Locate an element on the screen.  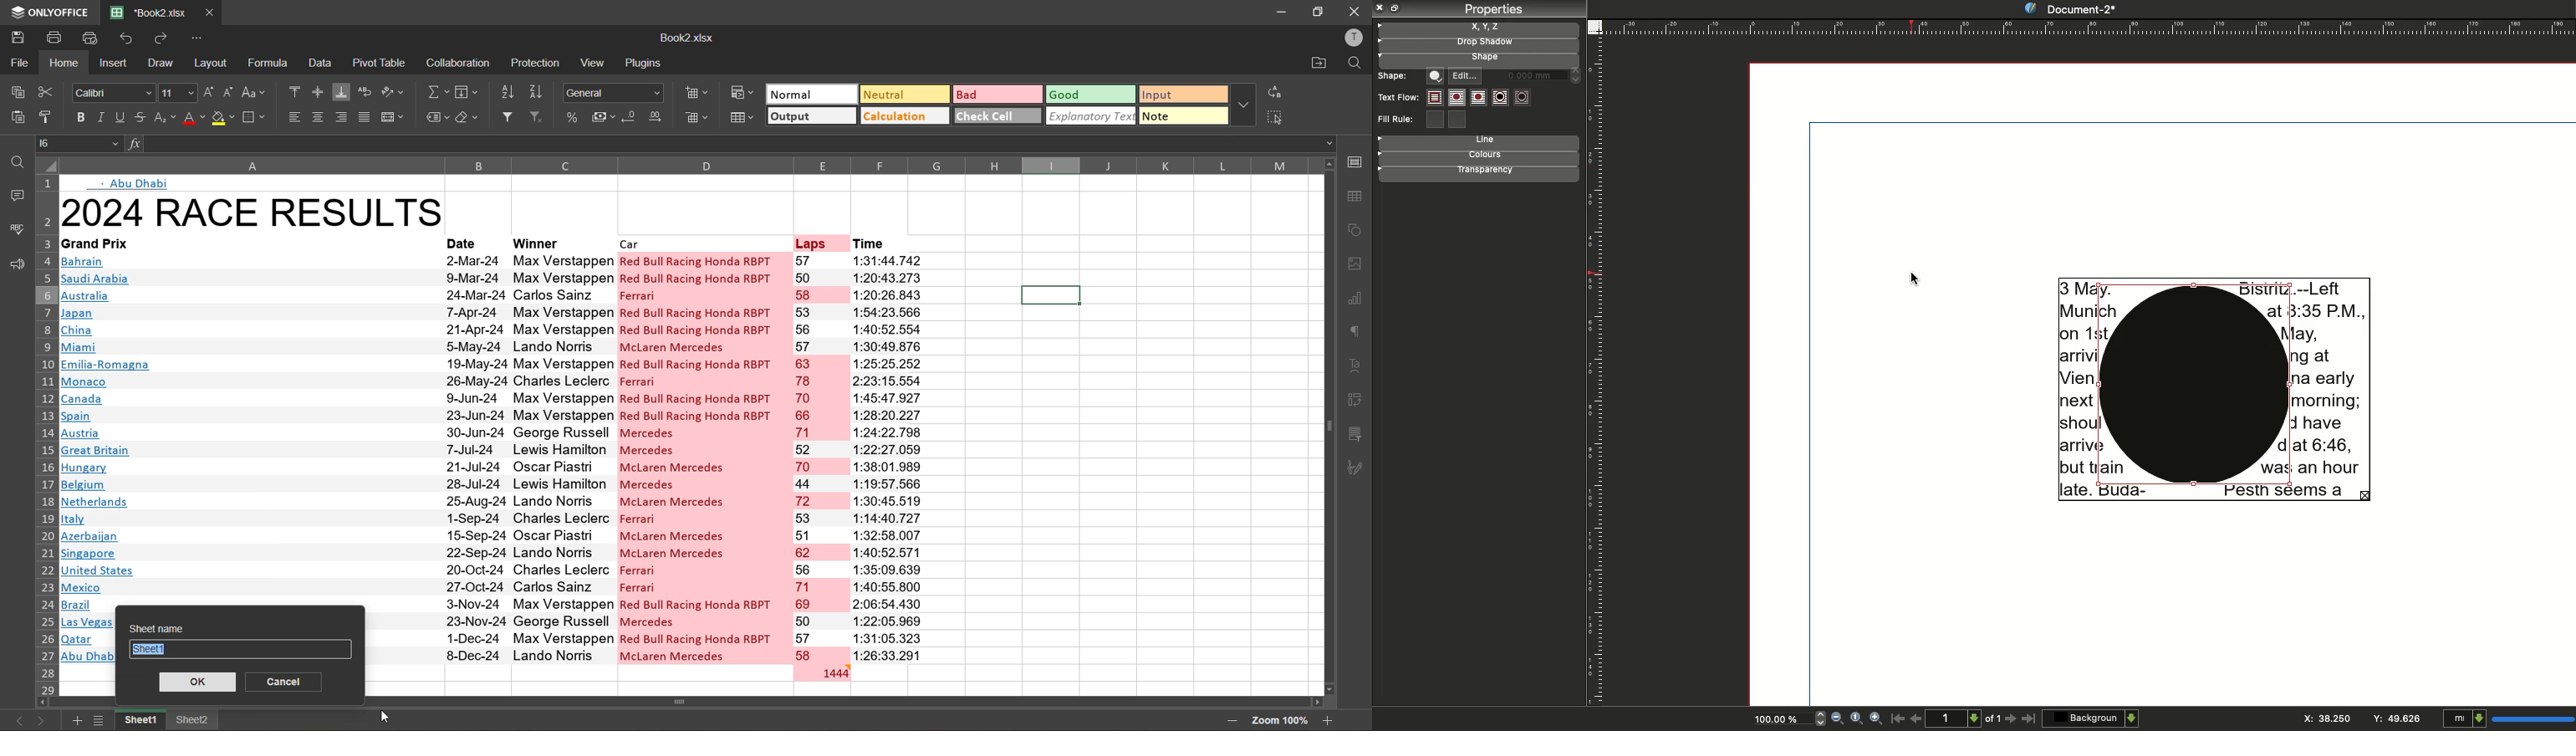
align top is located at coordinates (297, 93).